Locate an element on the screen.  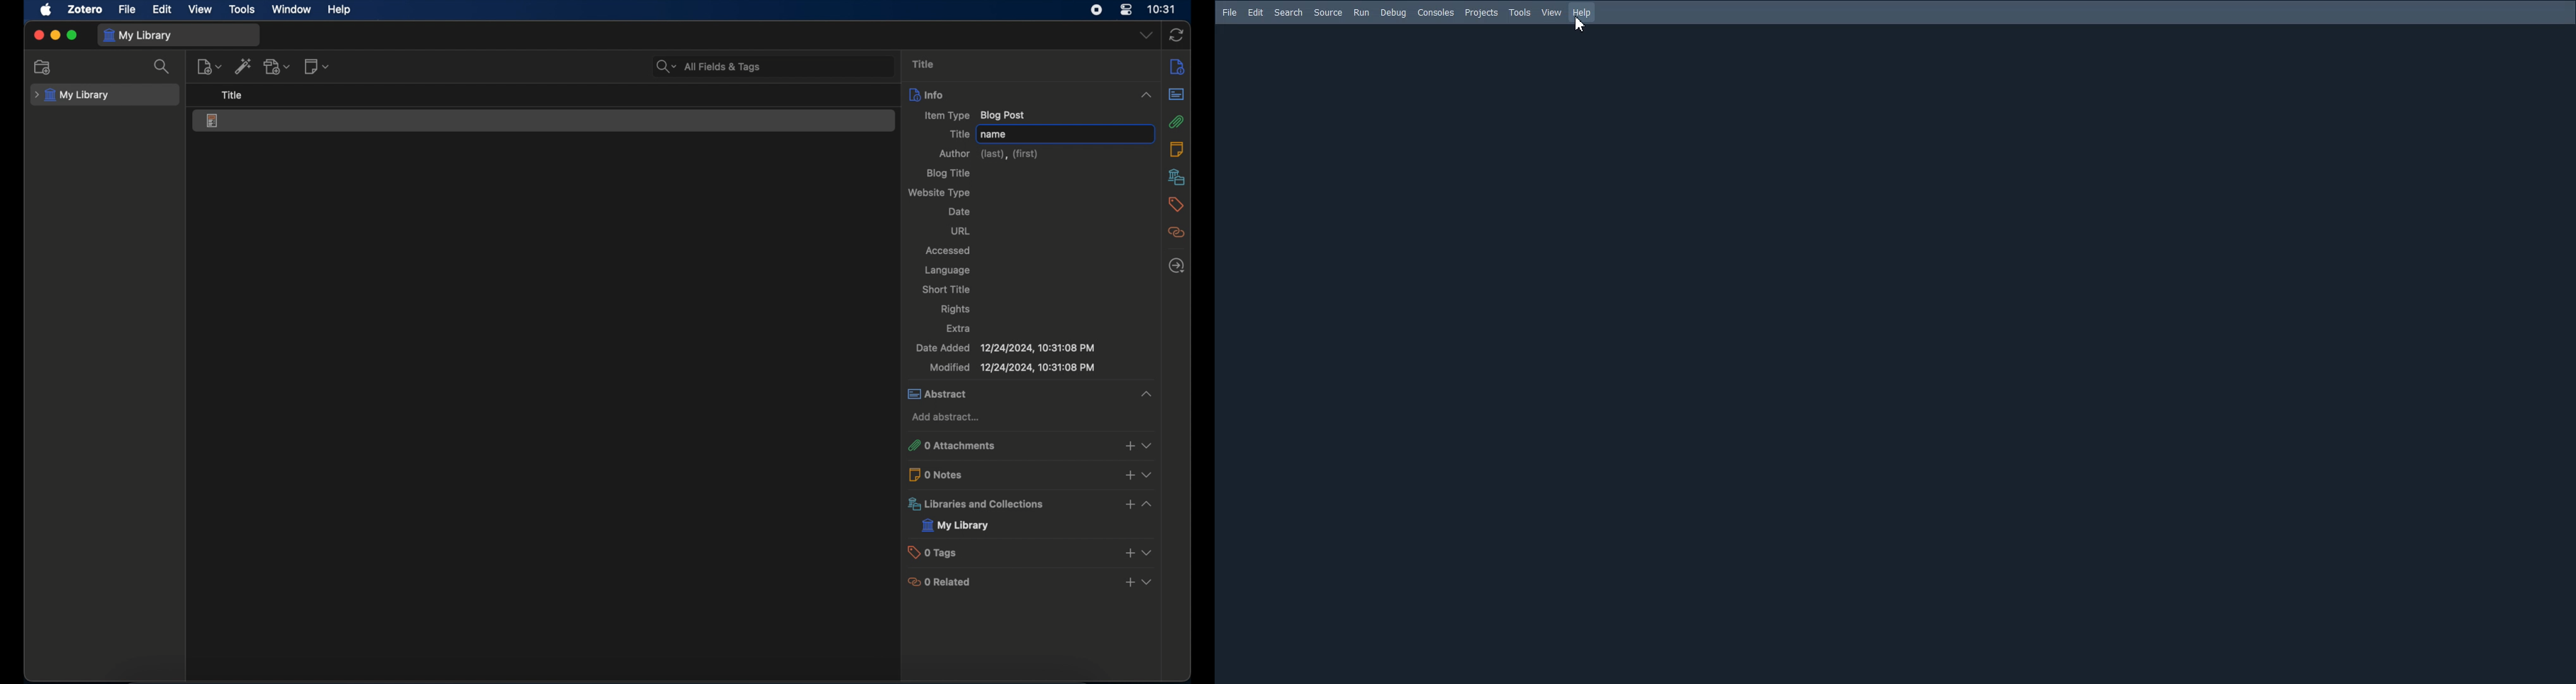
Edit is located at coordinates (1255, 12).